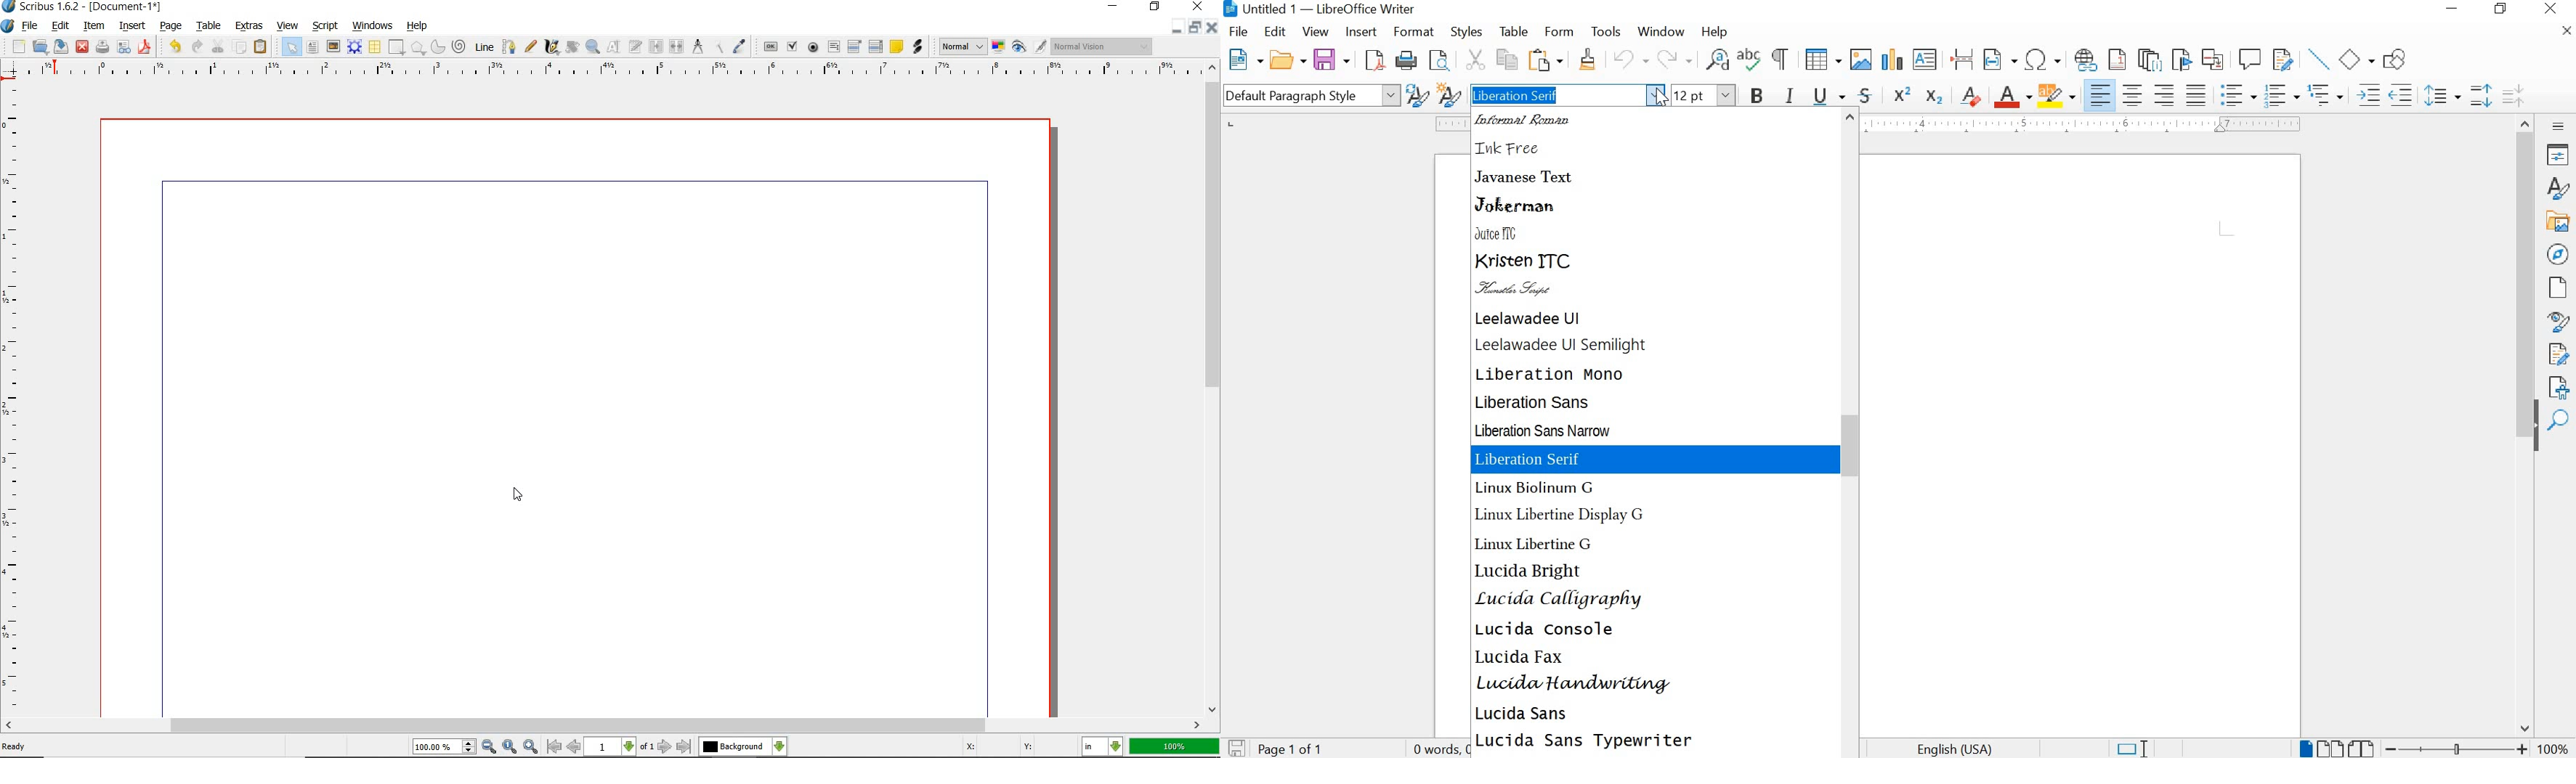  I want to click on LINUX BIOLINUM G, so click(1535, 488).